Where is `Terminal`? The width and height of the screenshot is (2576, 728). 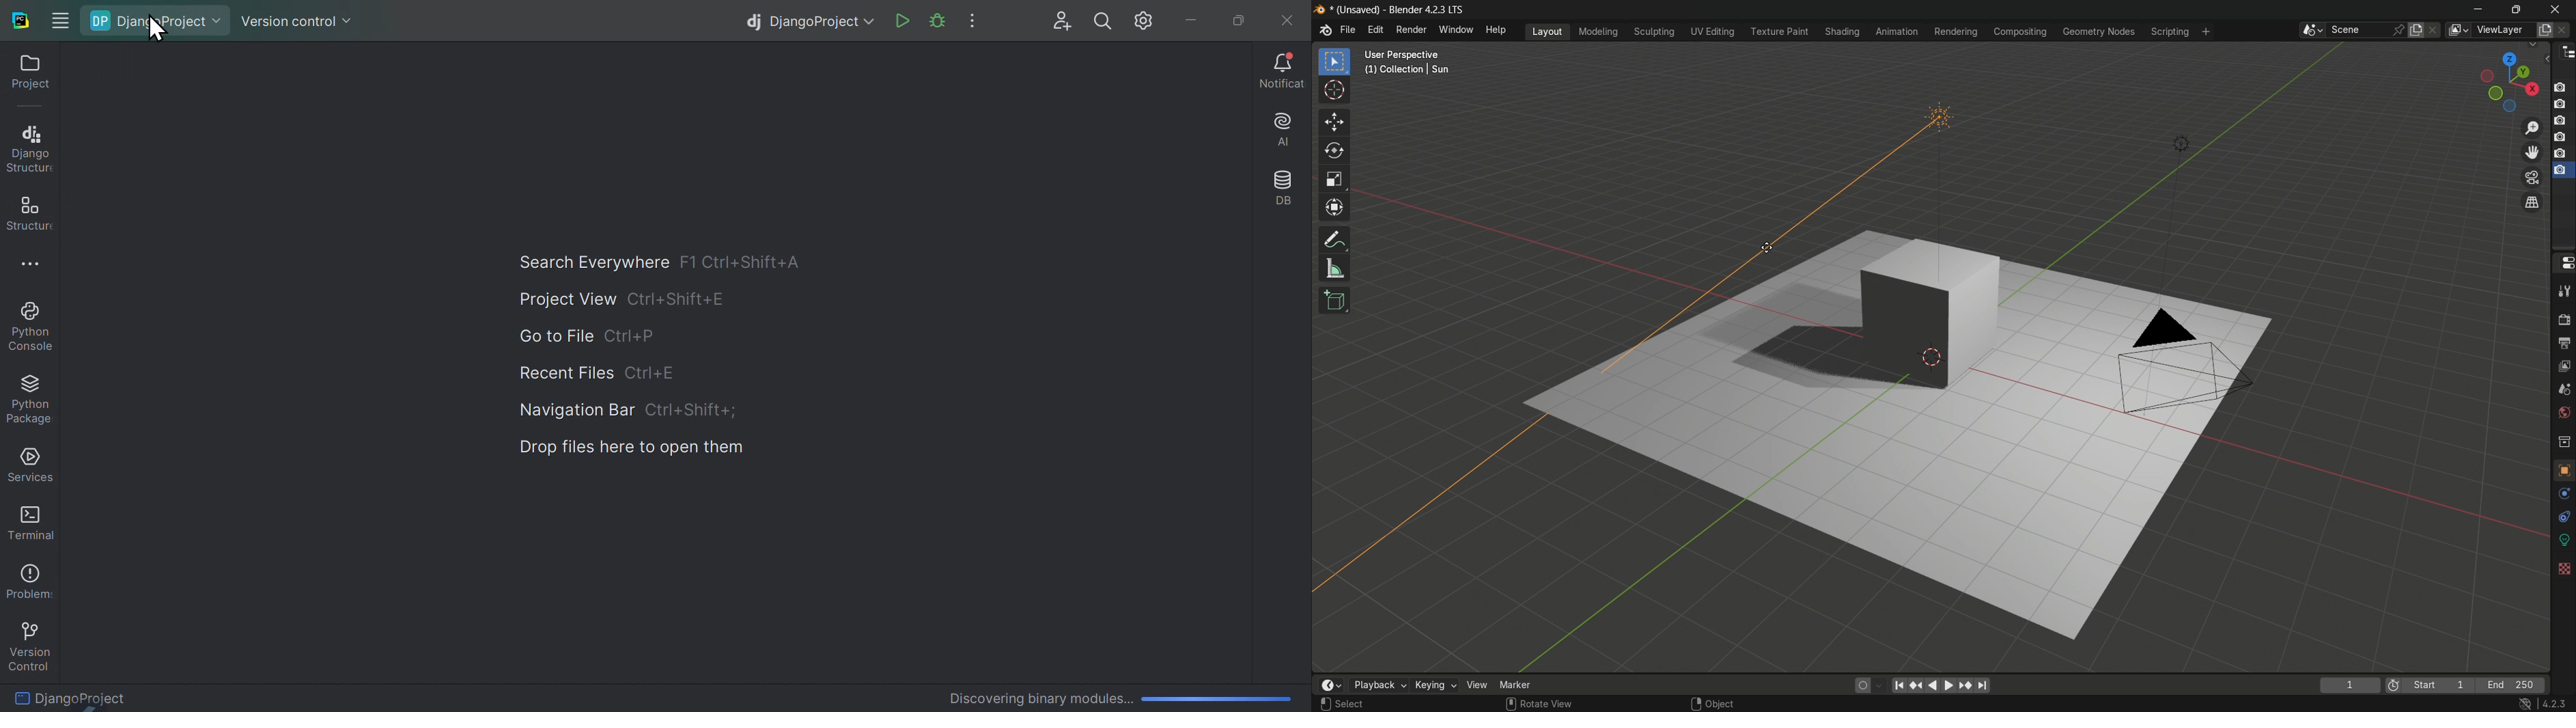 Terminal is located at coordinates (26, 521).